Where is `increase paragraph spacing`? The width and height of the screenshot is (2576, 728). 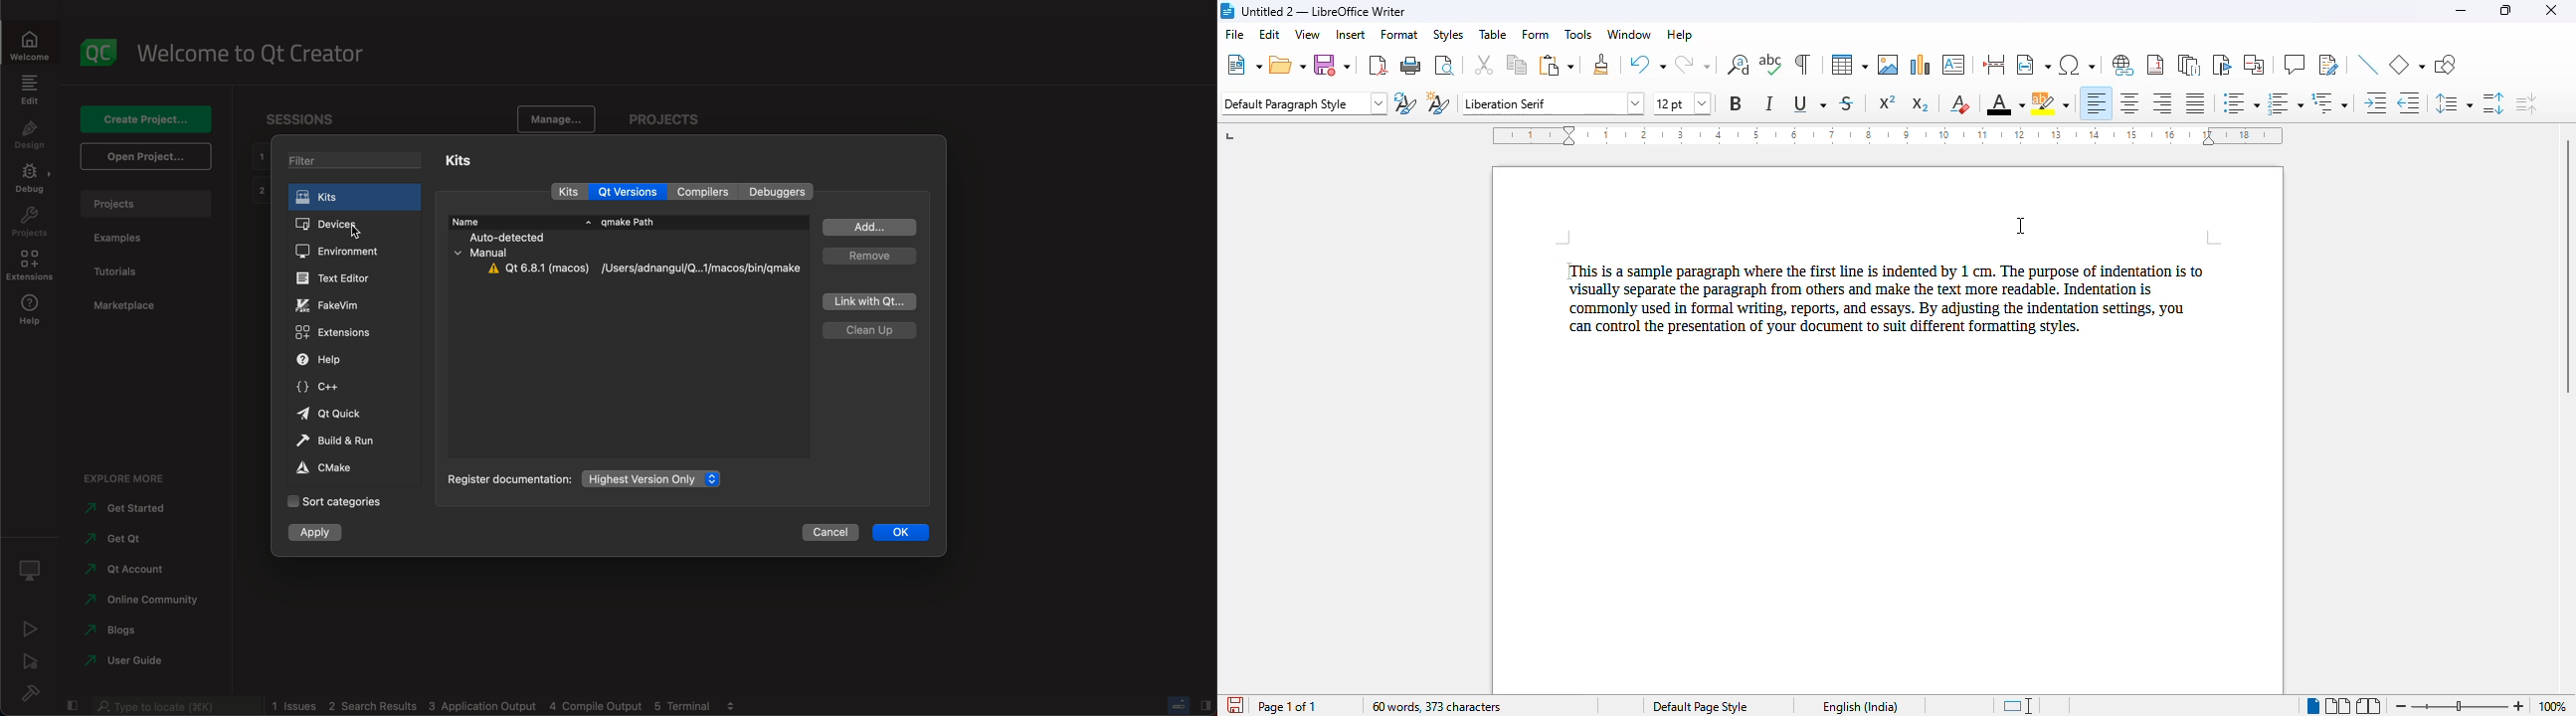
increase paragraph spacing is located at coordinates (2493, 103).